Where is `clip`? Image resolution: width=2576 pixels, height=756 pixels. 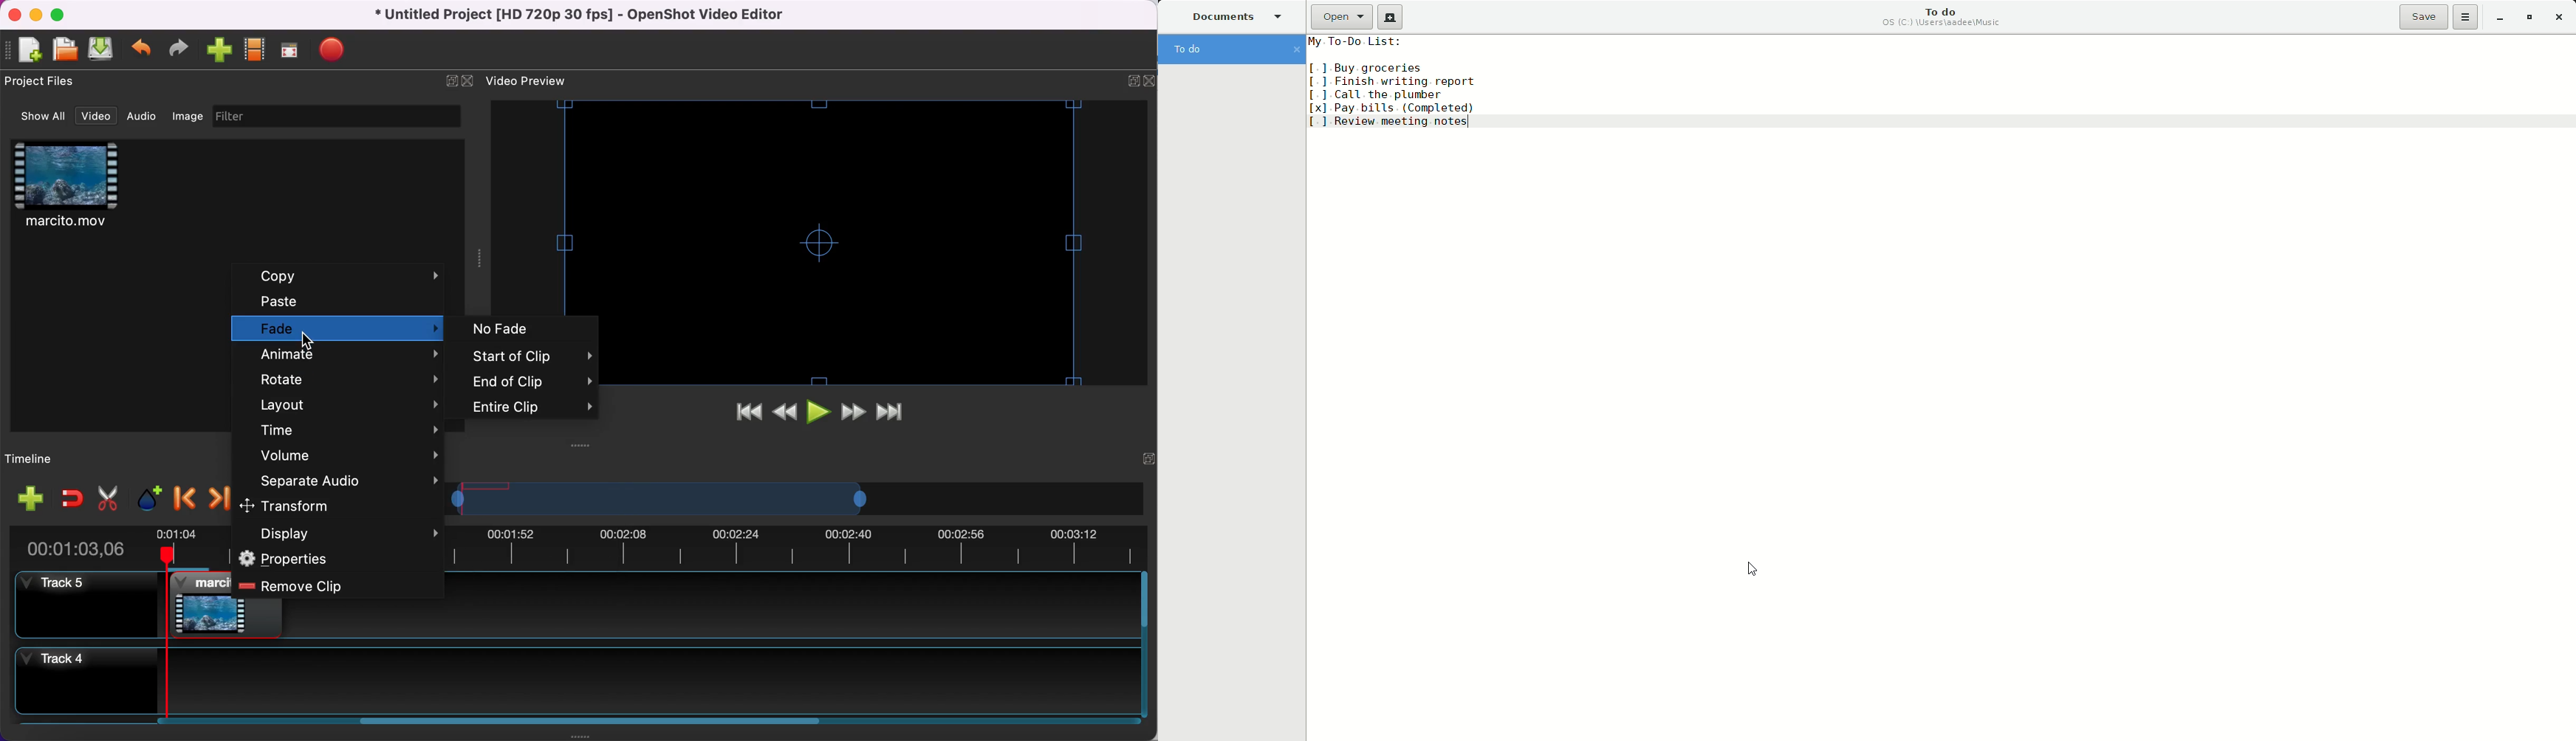
clip is located at coordinates (203, 603).